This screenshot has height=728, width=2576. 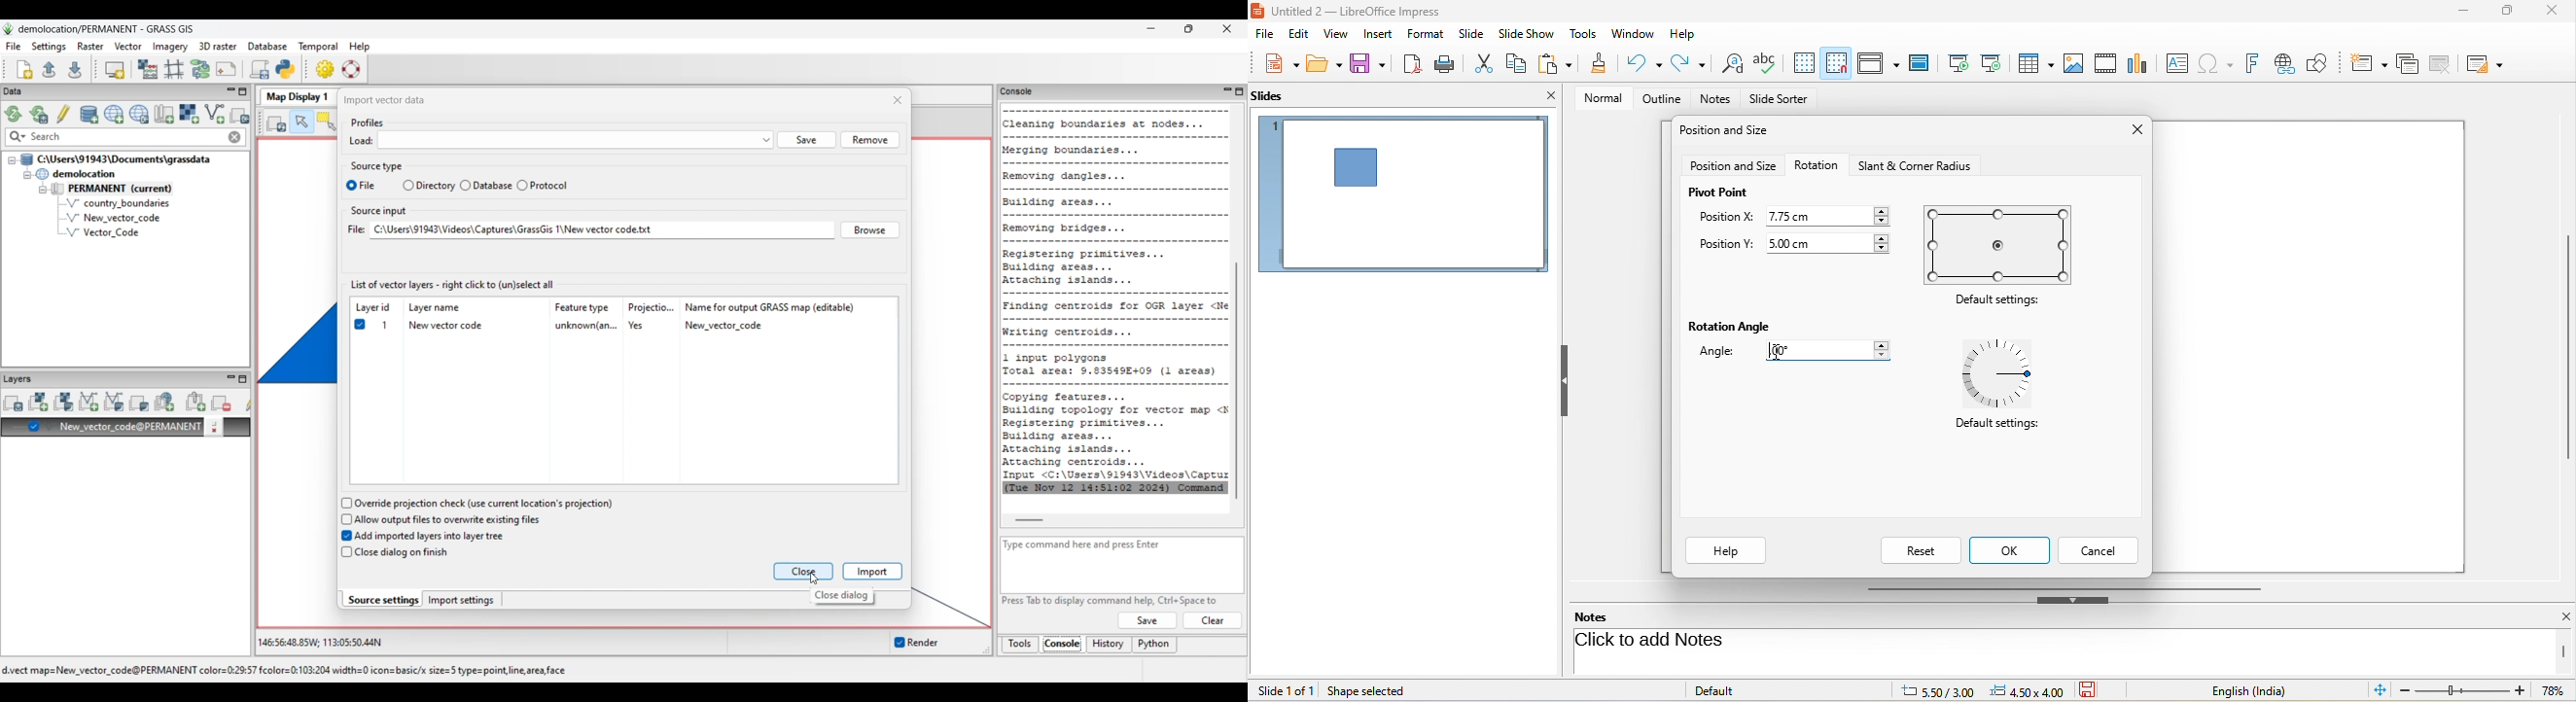 I want to click on text language, so click(x=2264, y=690).